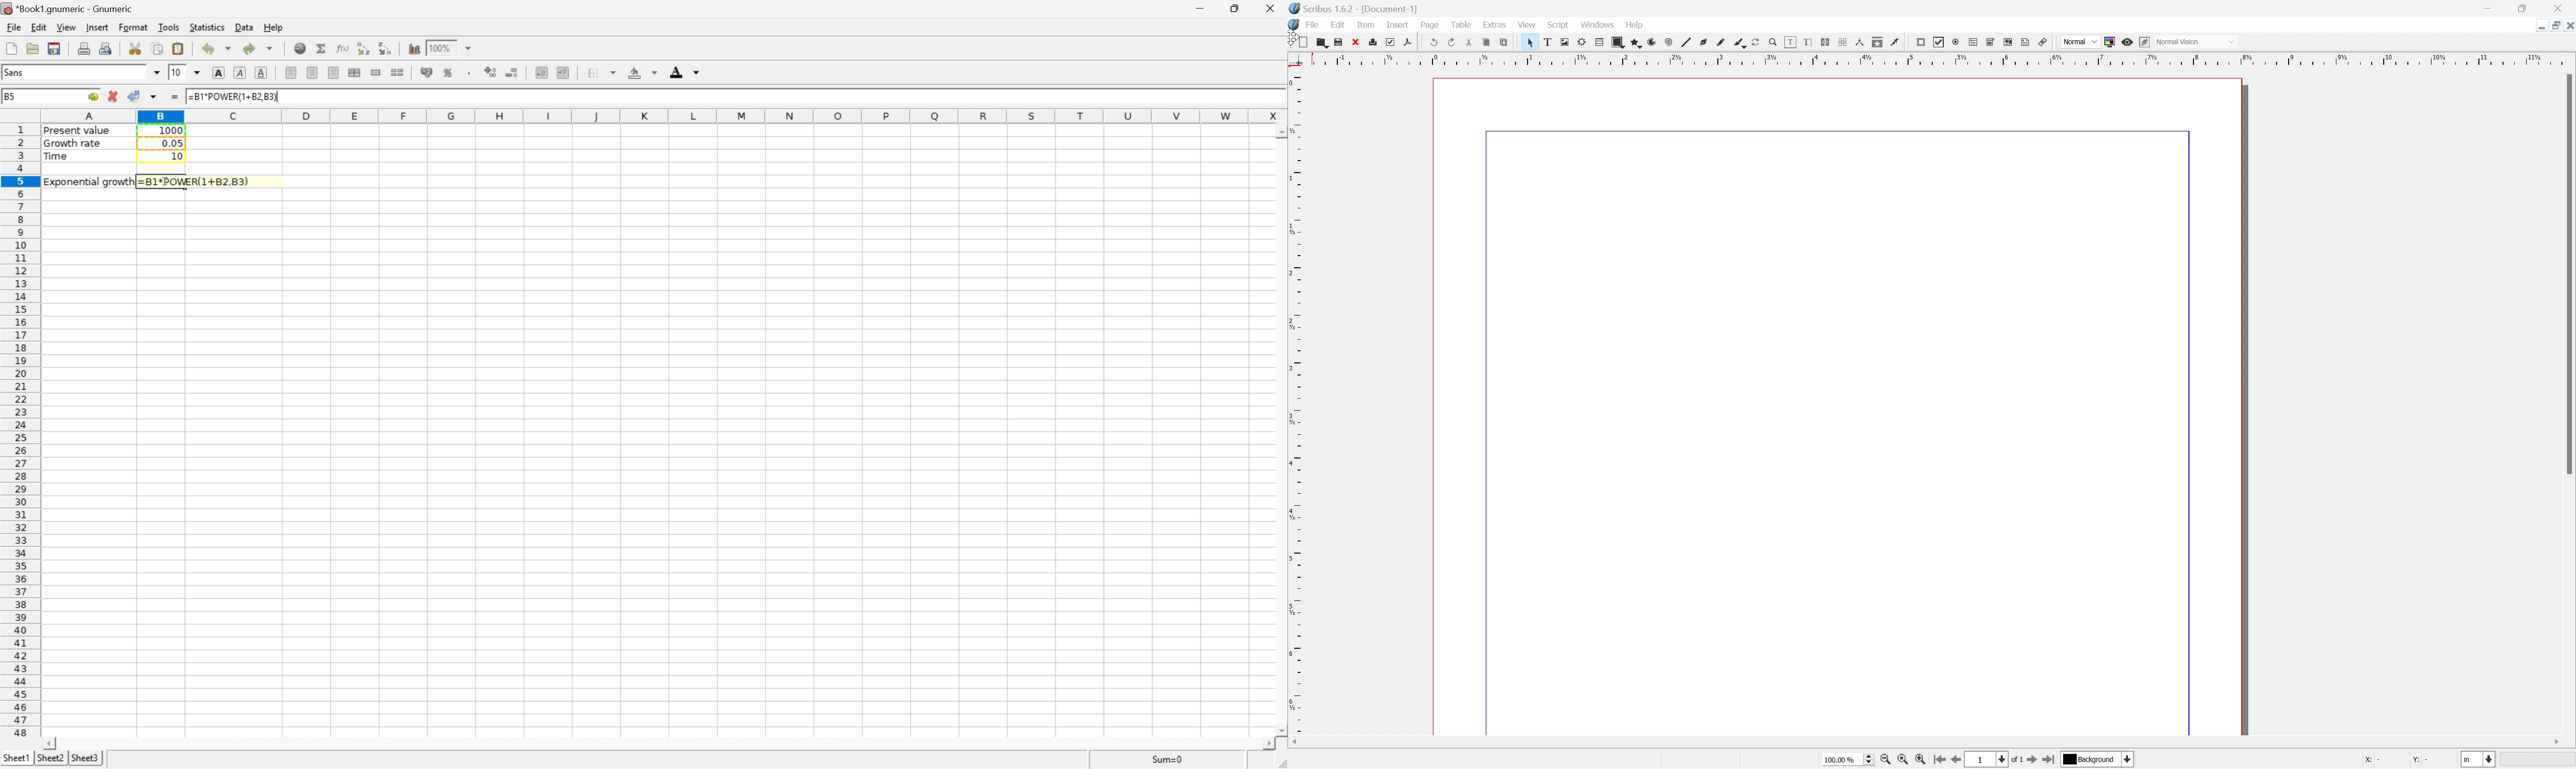  I want to click on restore down, so click(2553, 26).